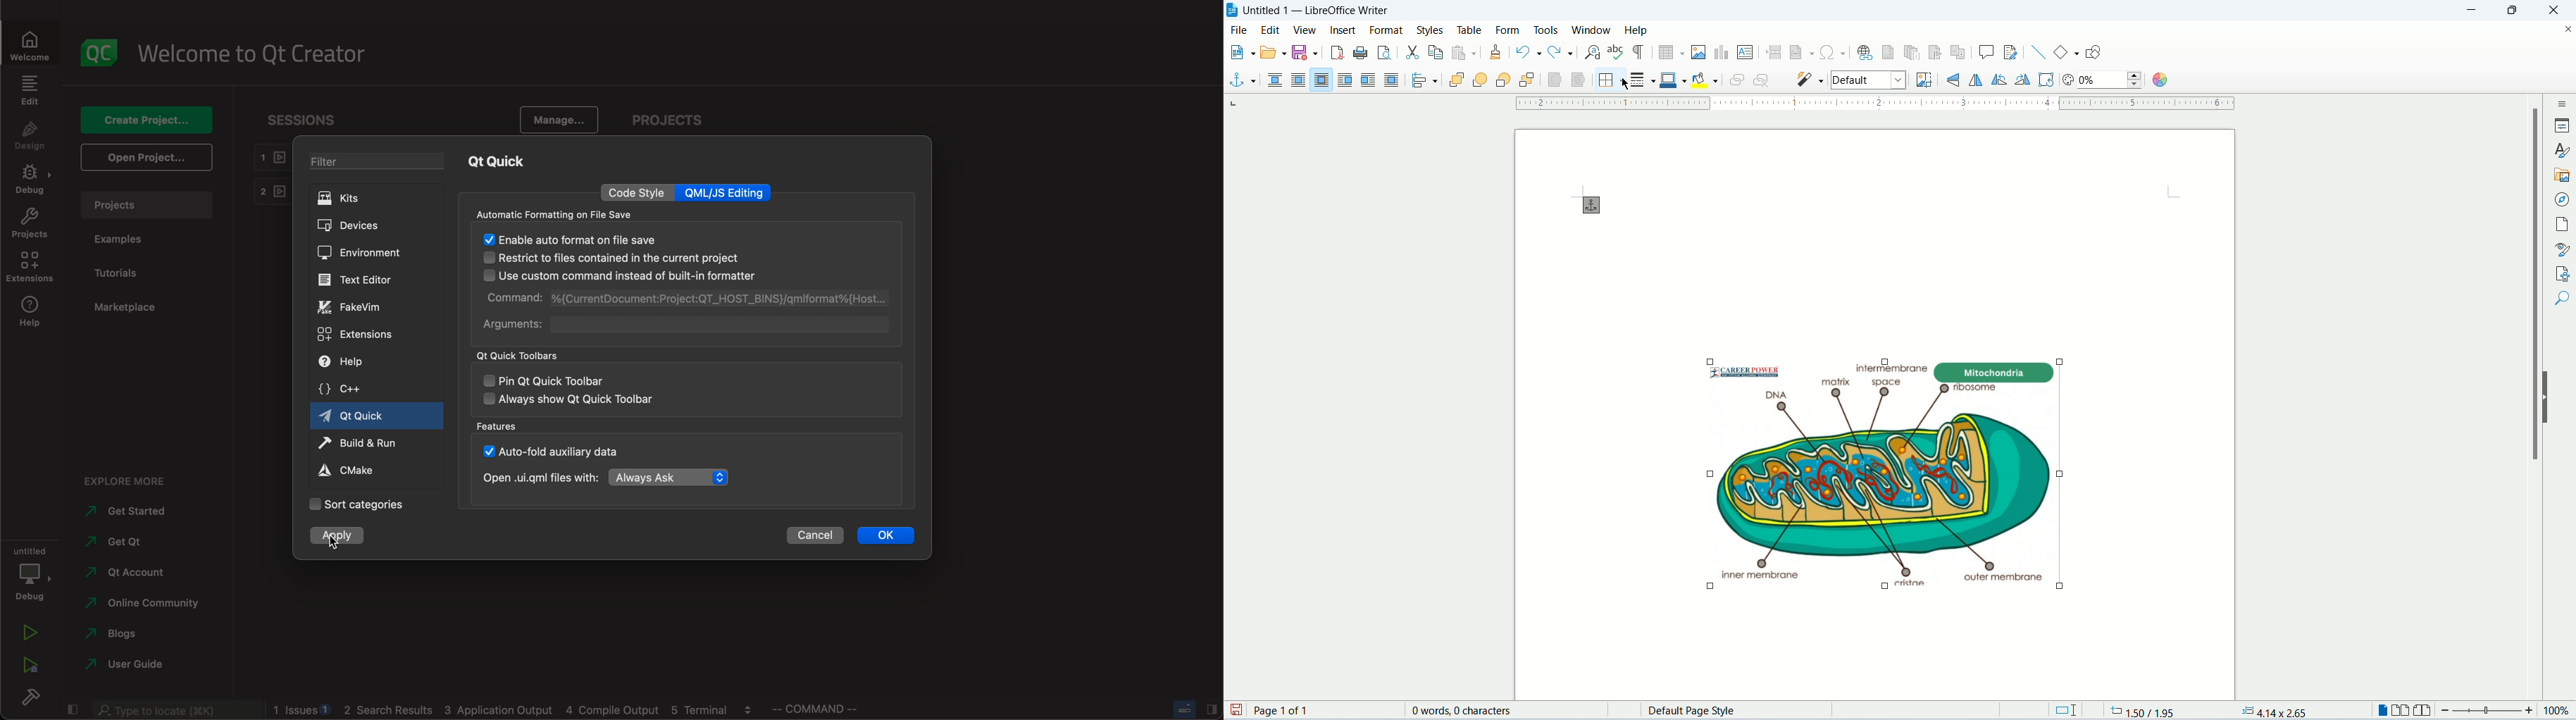  Describe the element at coordinates (1705, 80) in the screenshot. I see `background color` at that location.